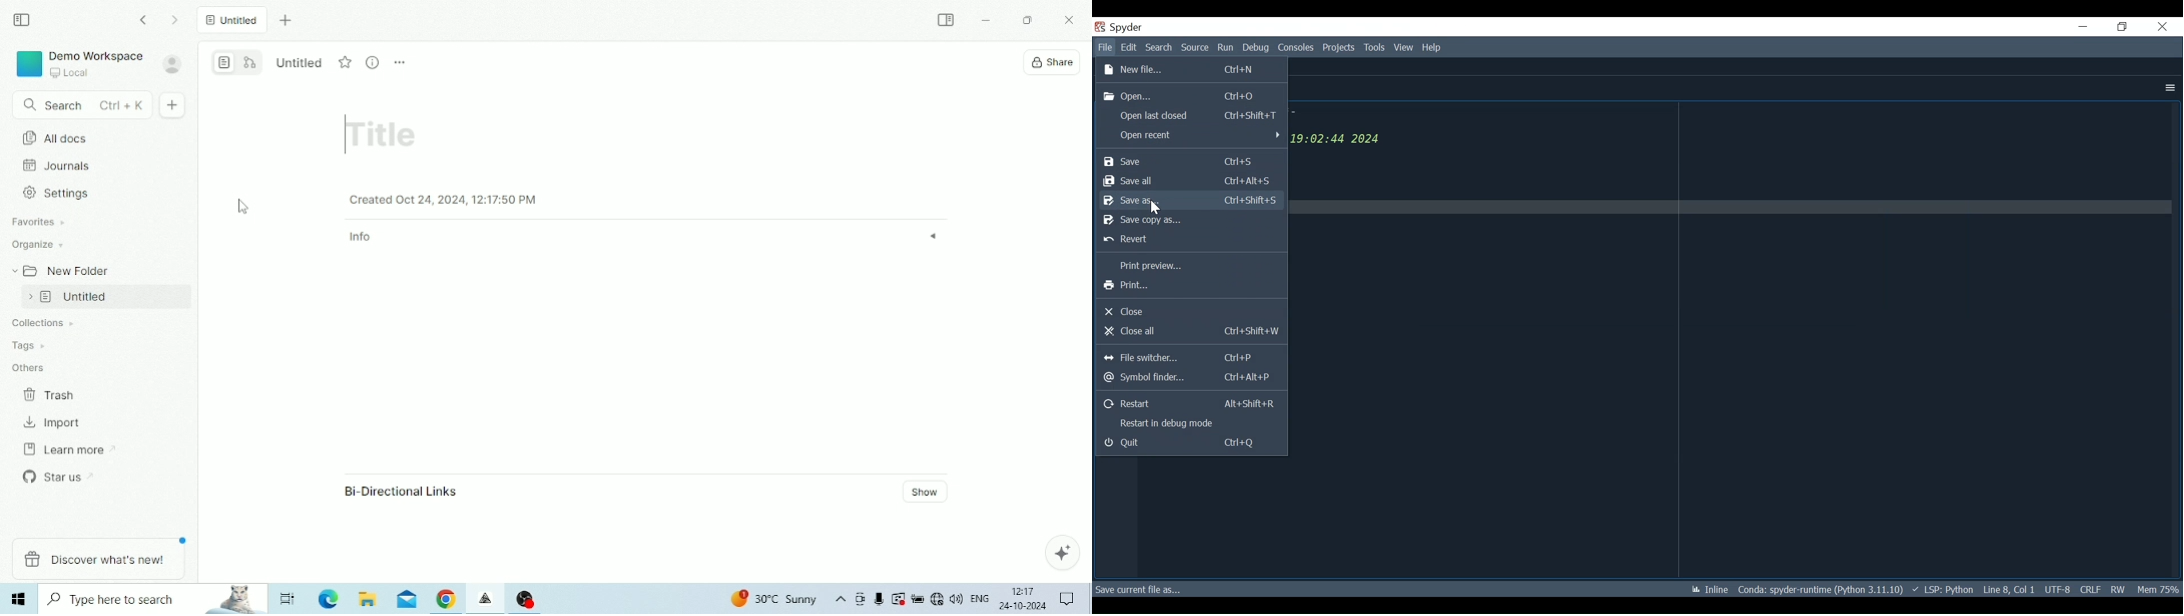 This screenshot has width=2184, height=616. What do you see at coordinates (1105, 48) in the screenshot?
I see `File` at bounding box center [1105, 48].